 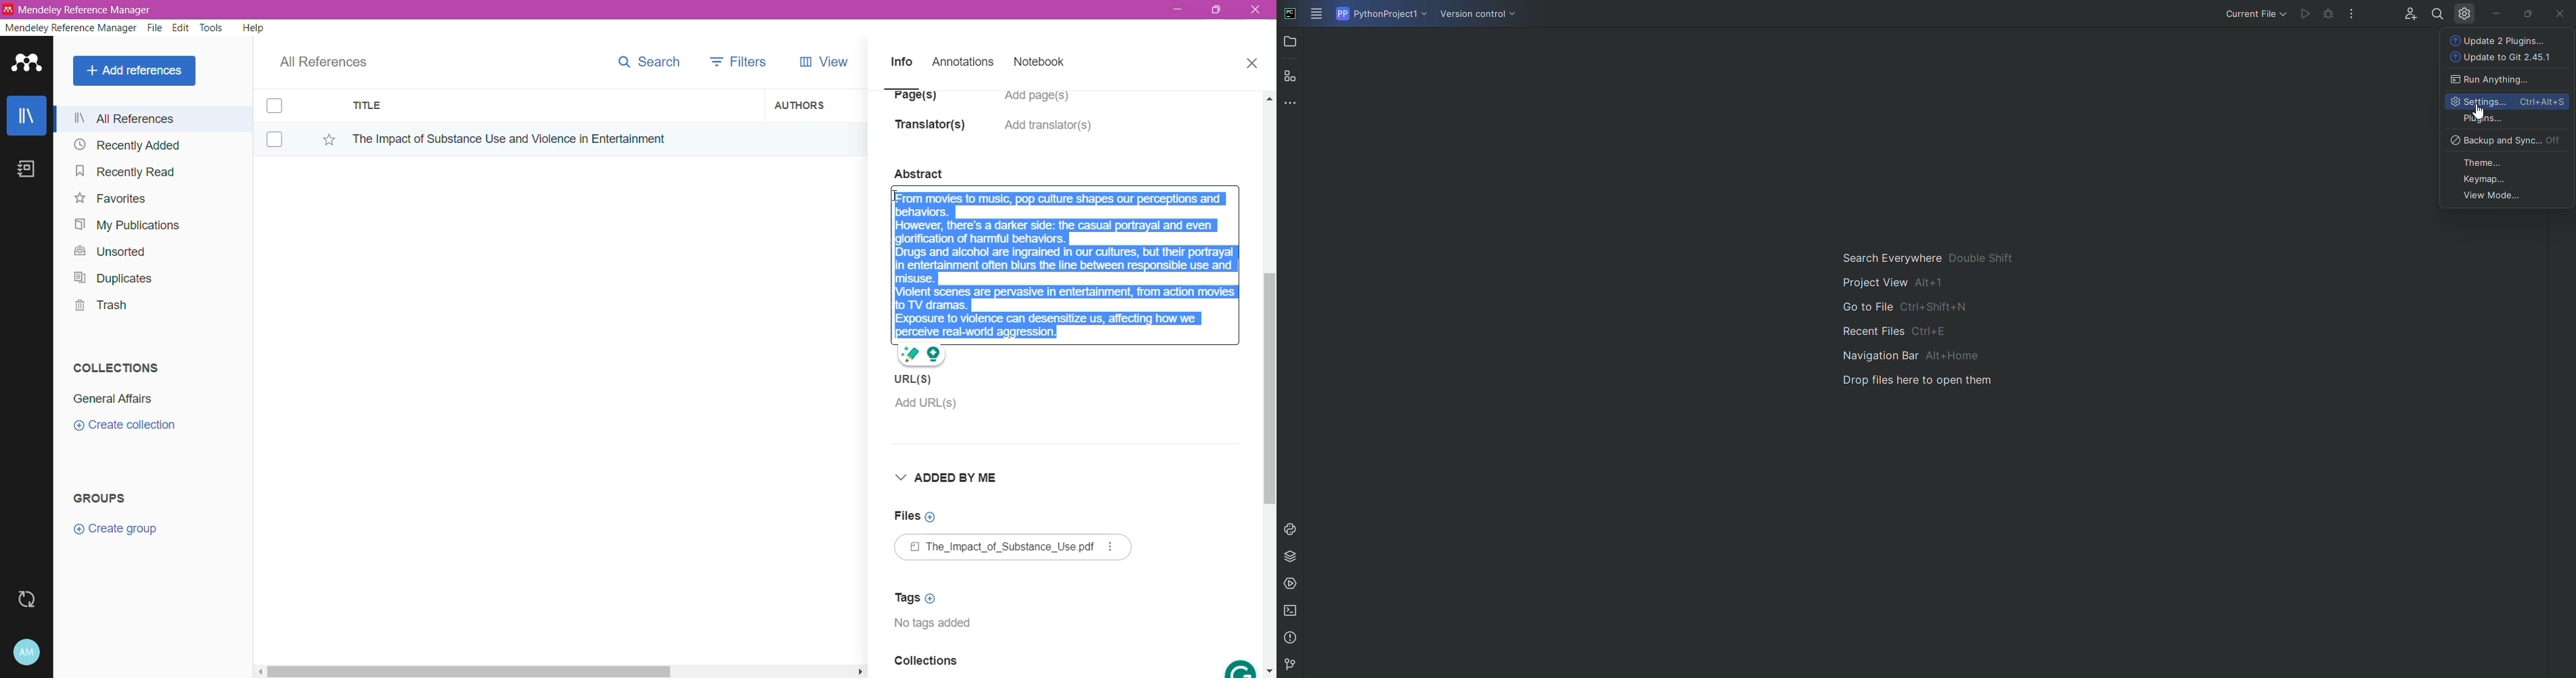 What do you see at coordinates (816, 104) in the screenshot?
I see `Authors` at bounding box center [816, 104].